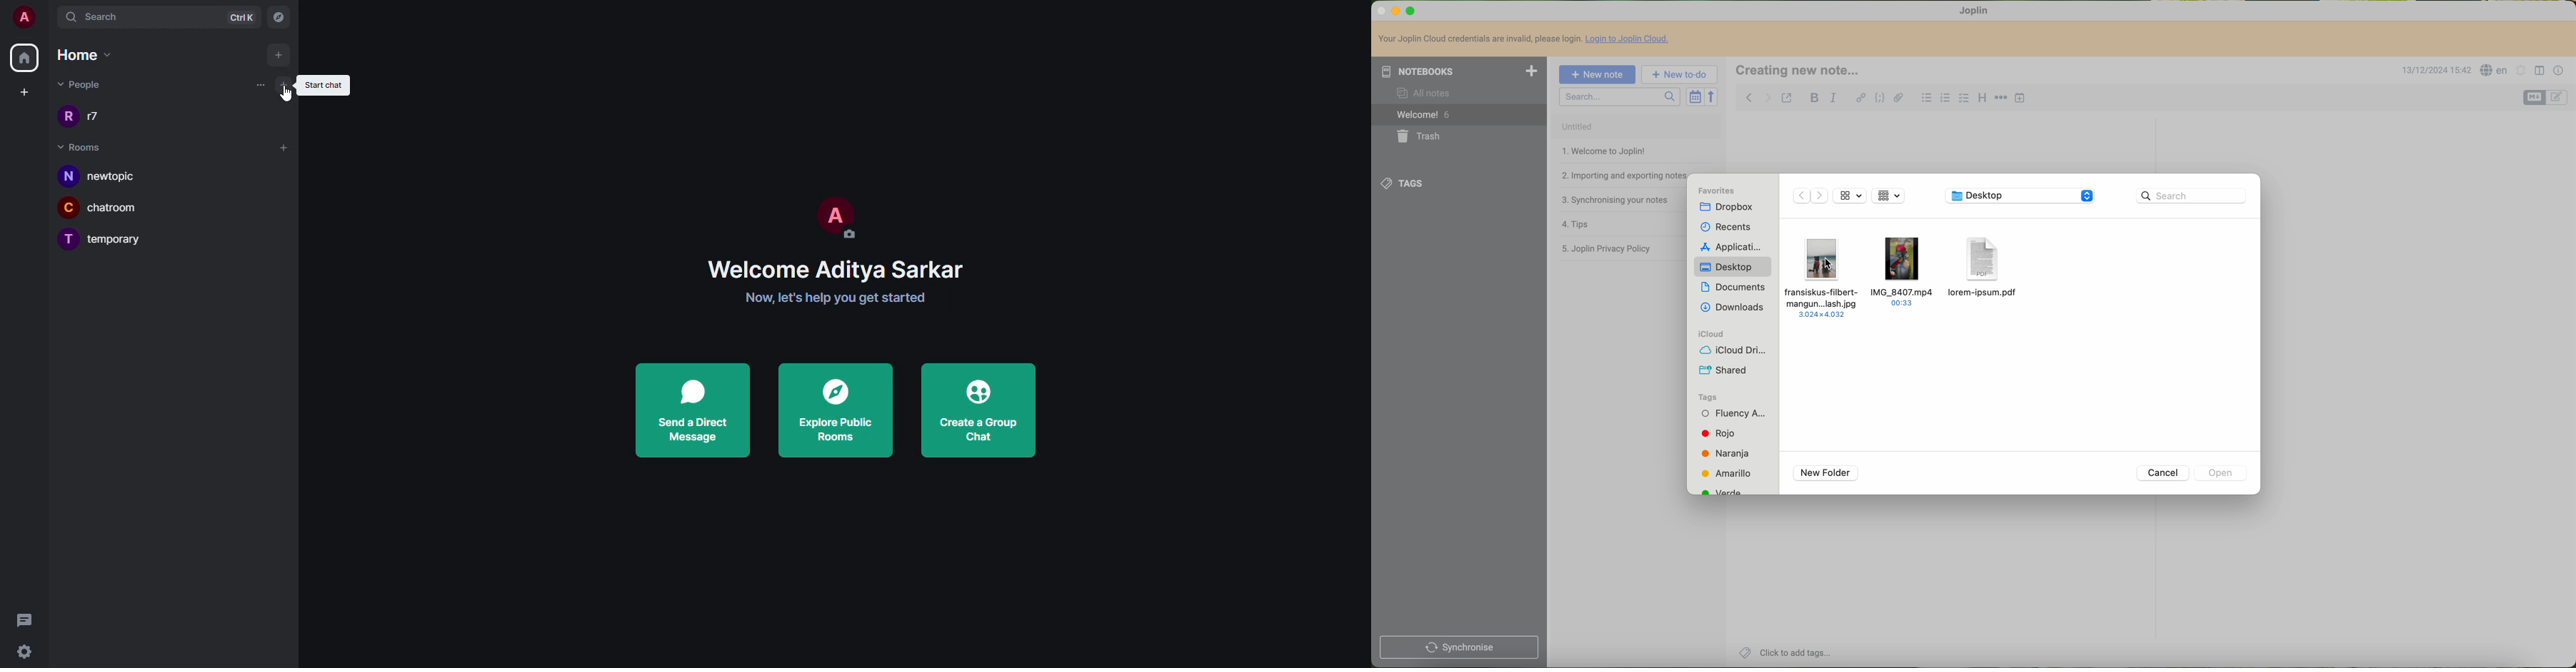  I want to click on new note, so click(1596, 75).